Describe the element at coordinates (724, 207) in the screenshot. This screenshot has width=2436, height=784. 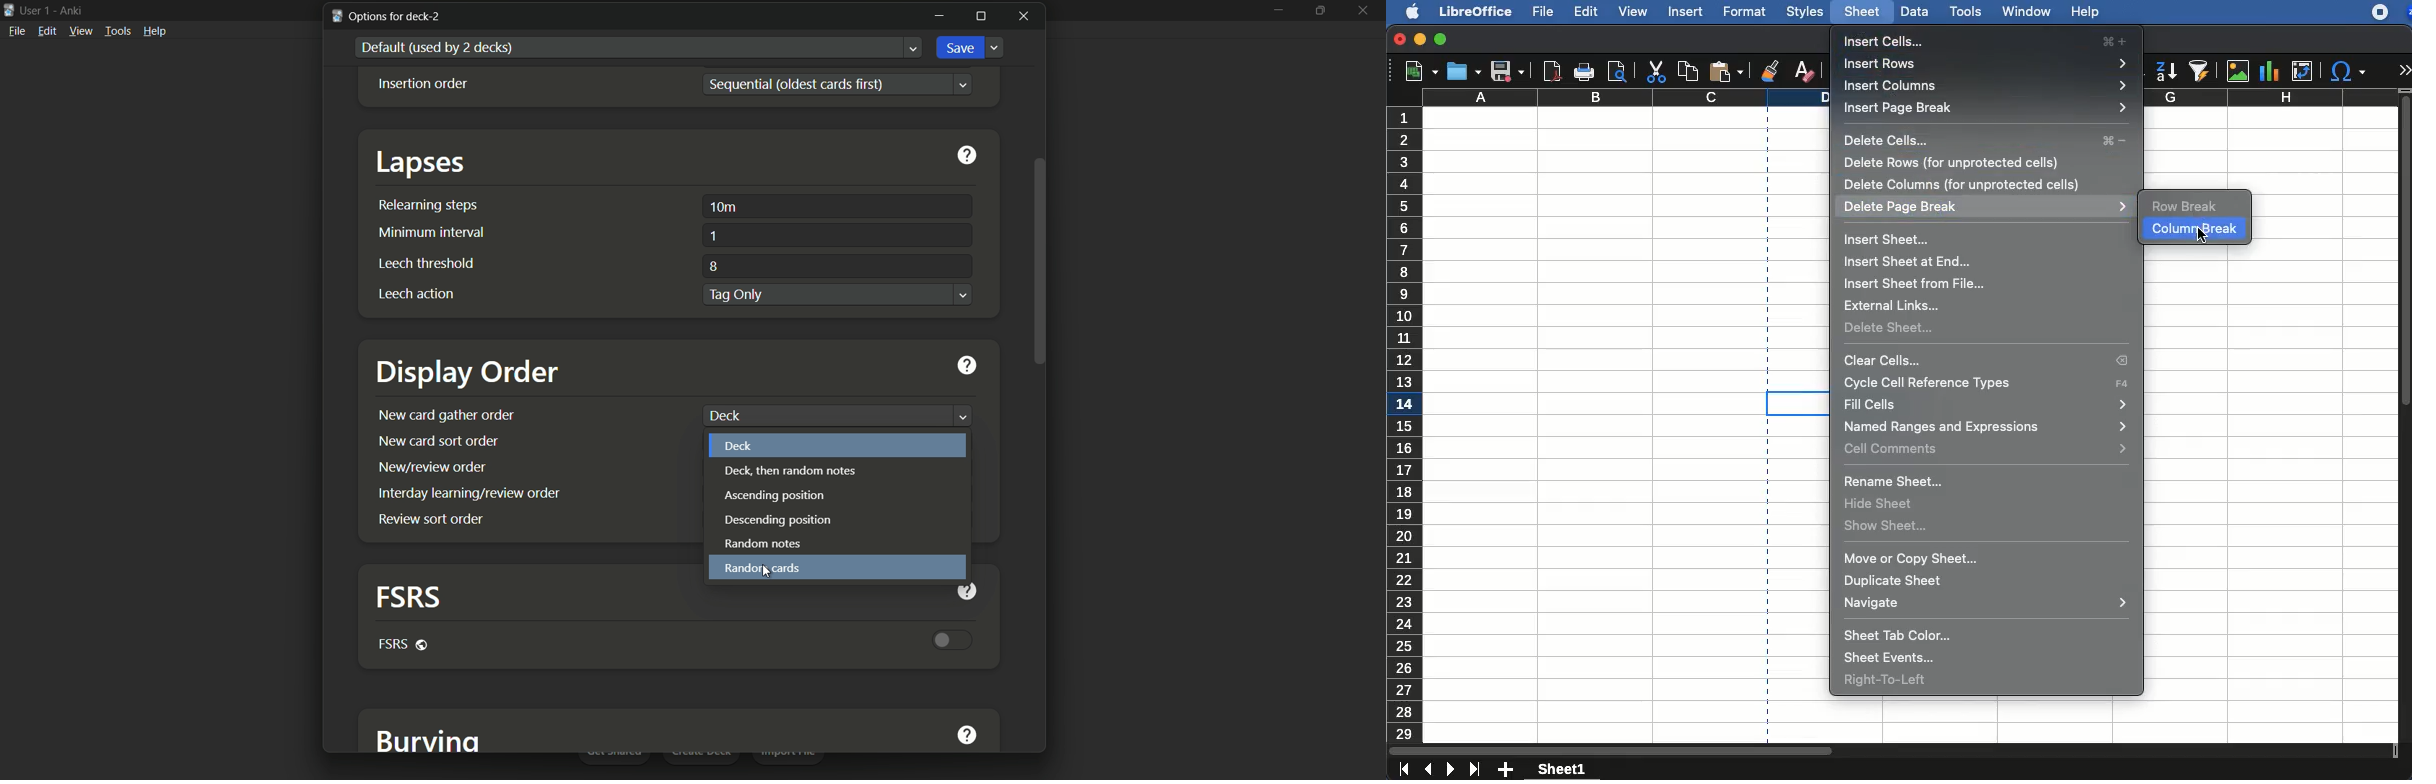
I see `10m` at that location.